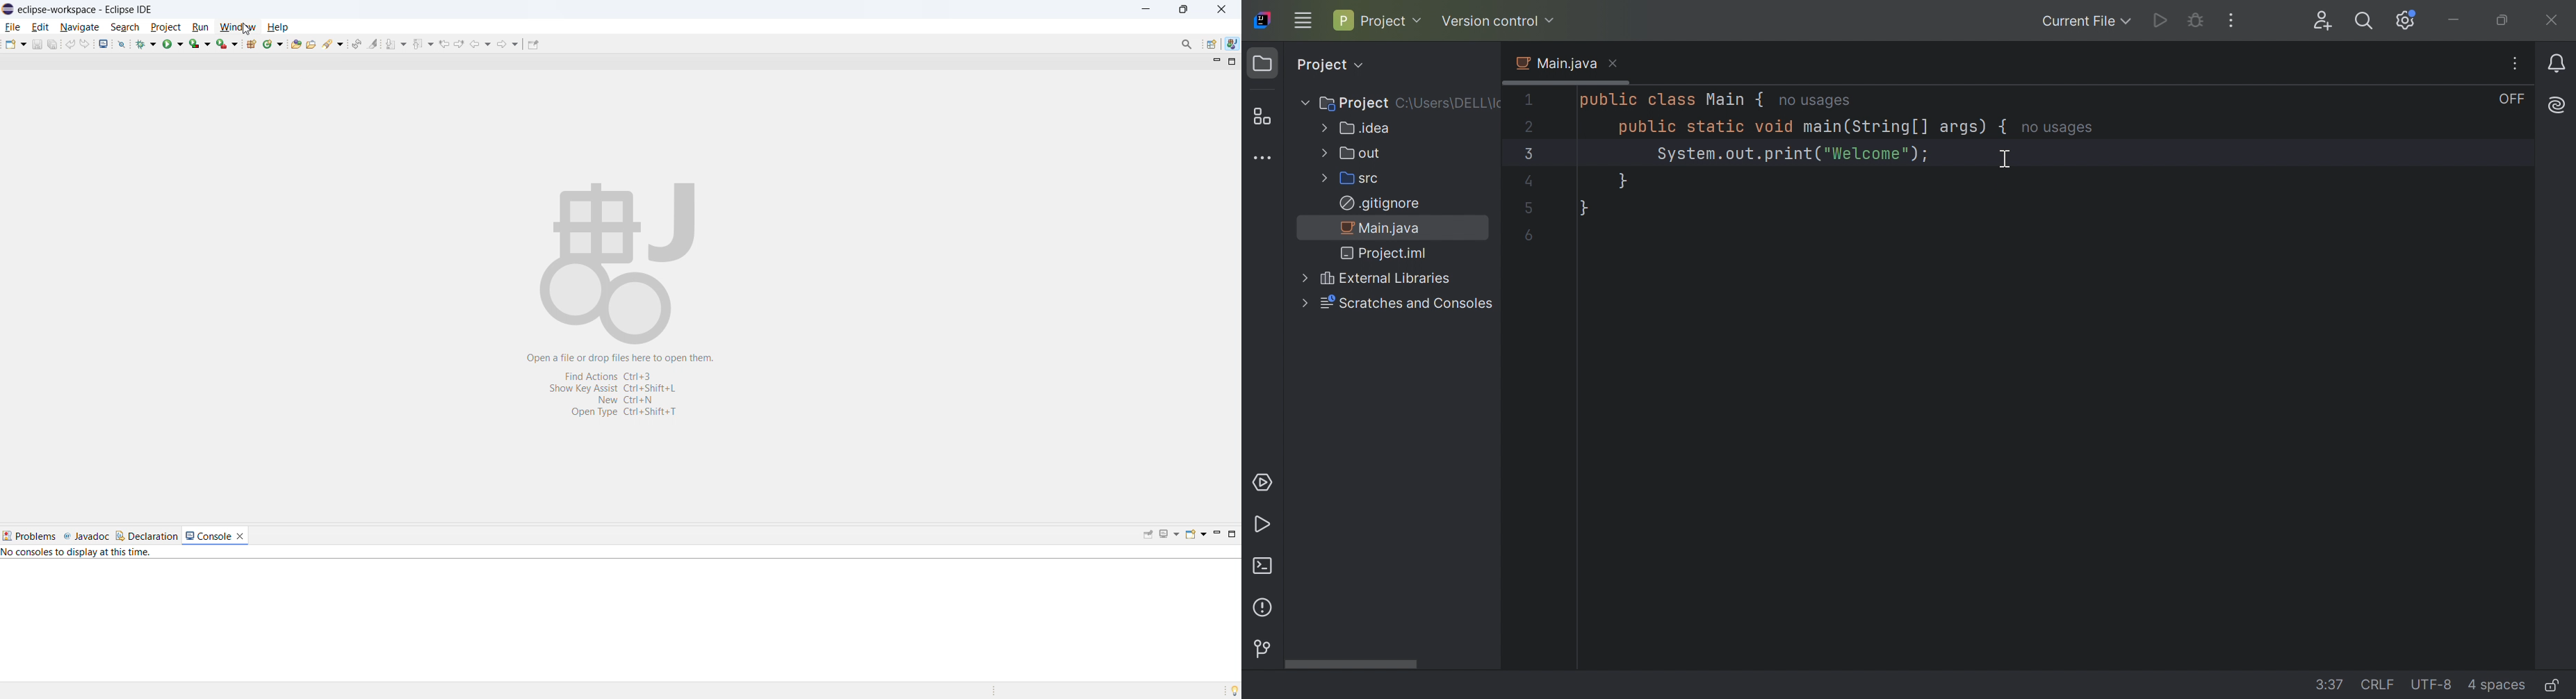  Describe the element at coordinates (1385, 255) in the screenshot. I see `Project.iml` at that location.